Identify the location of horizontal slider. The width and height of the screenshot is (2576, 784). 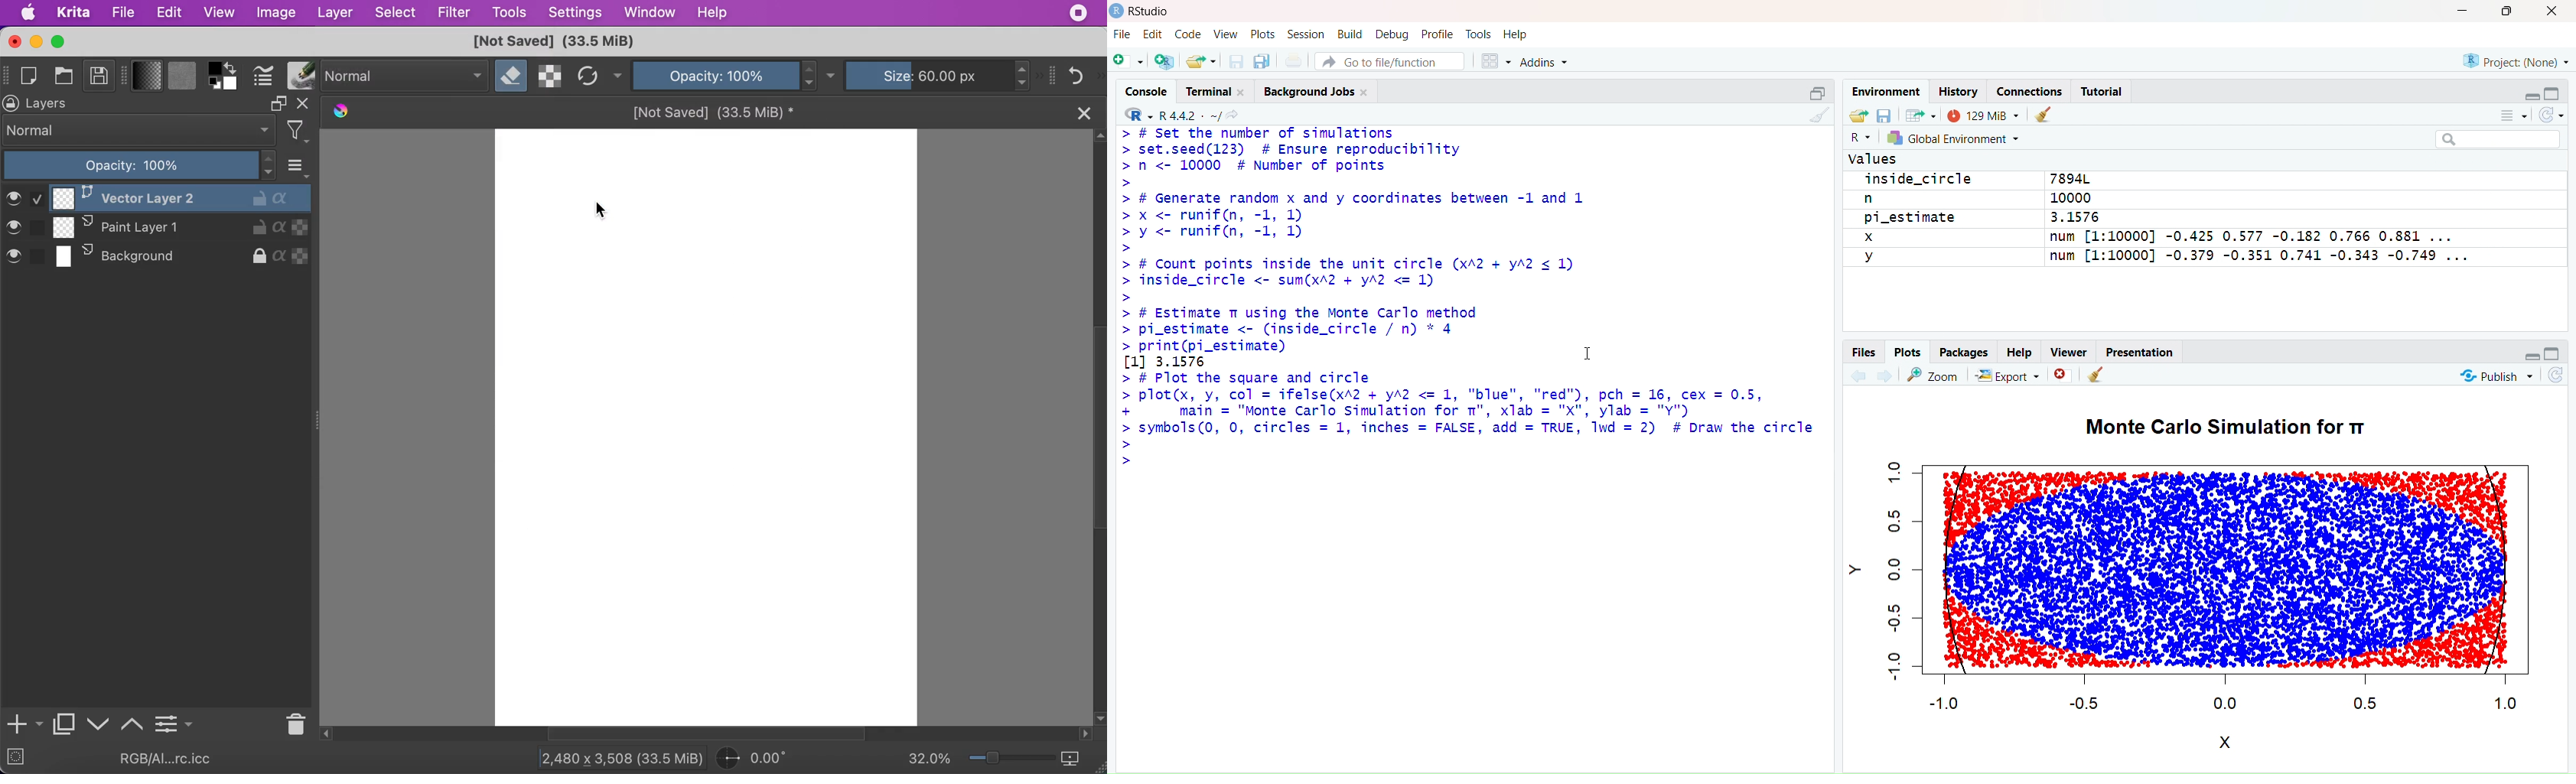
(718, 734).